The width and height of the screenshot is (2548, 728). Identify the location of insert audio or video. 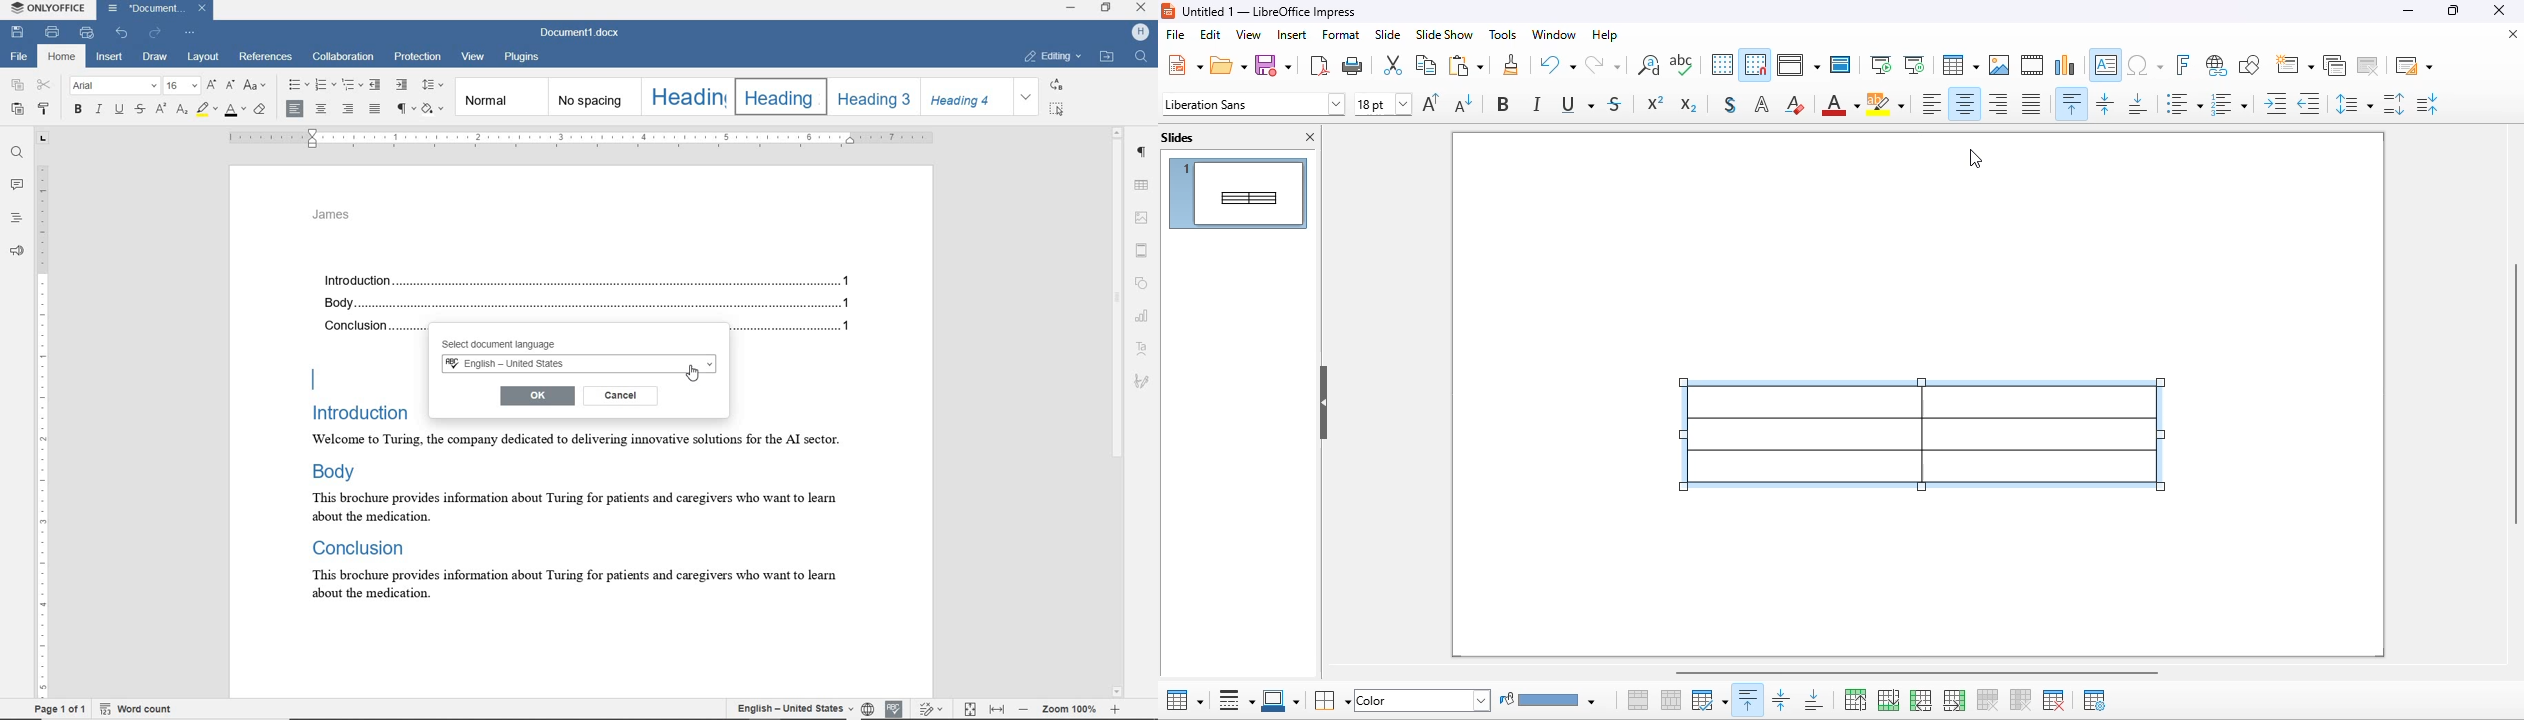
(2032, 64).